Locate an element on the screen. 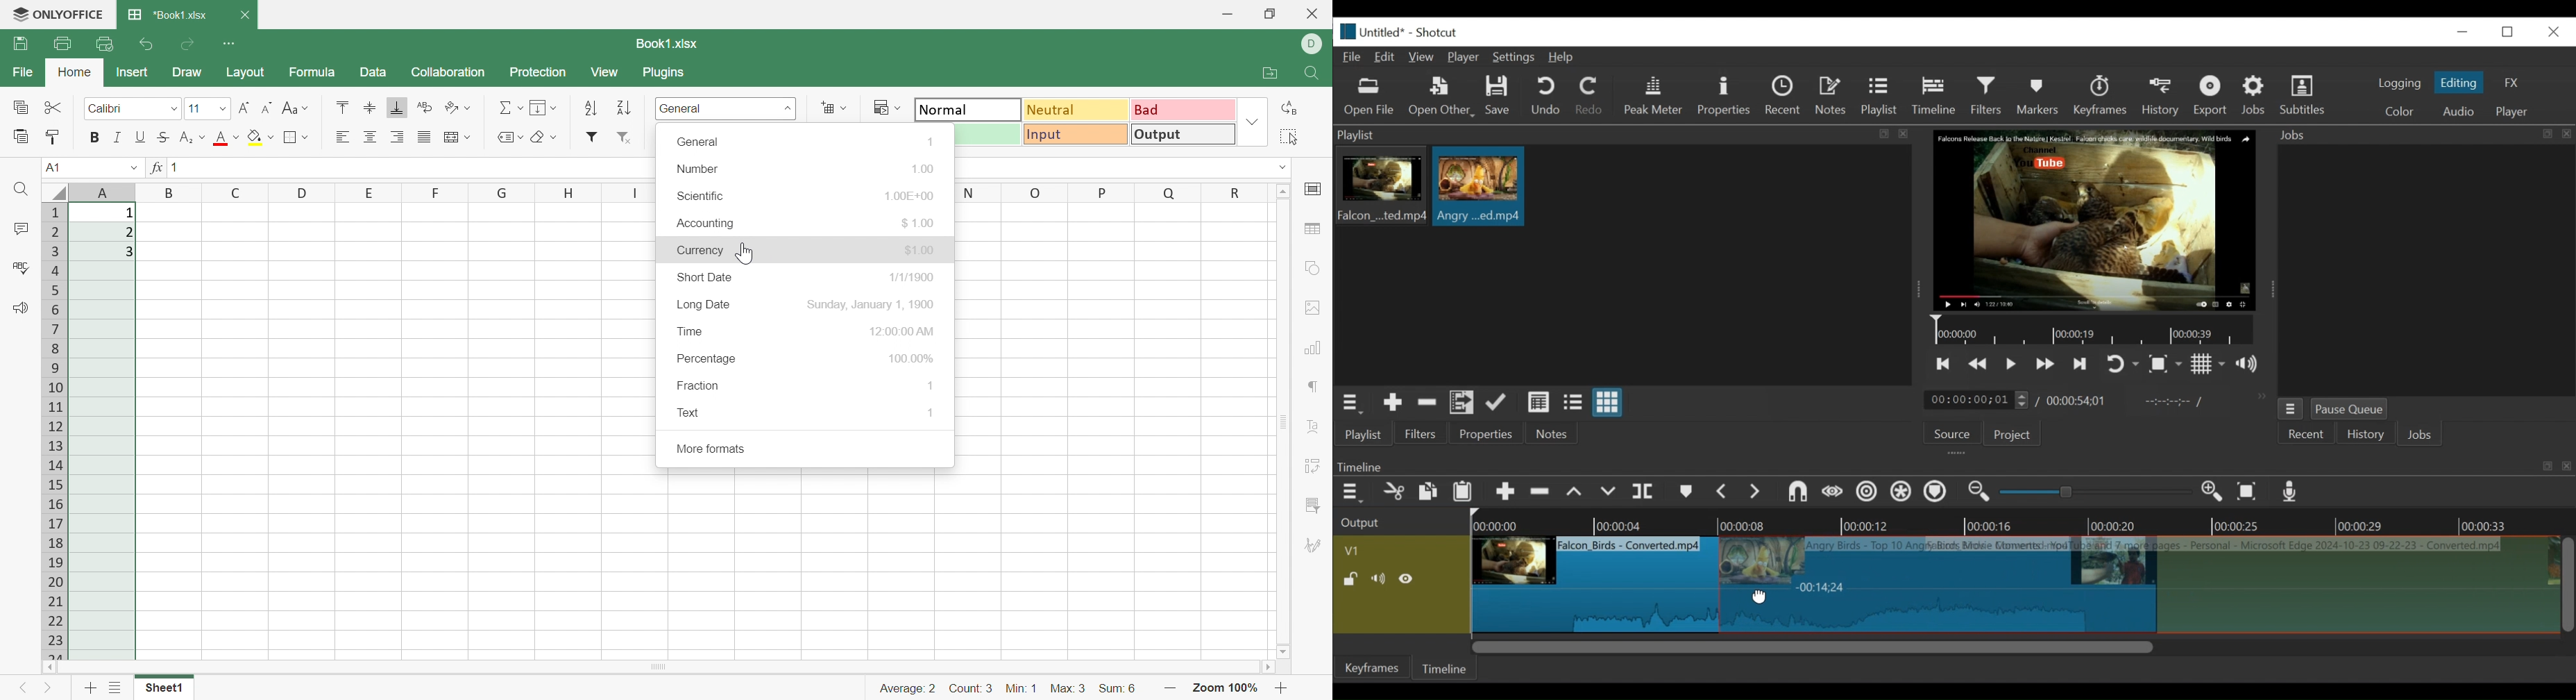 This screenshot has width=2576, height=700. Sum: 6 is located at coordinates (1117, 690).